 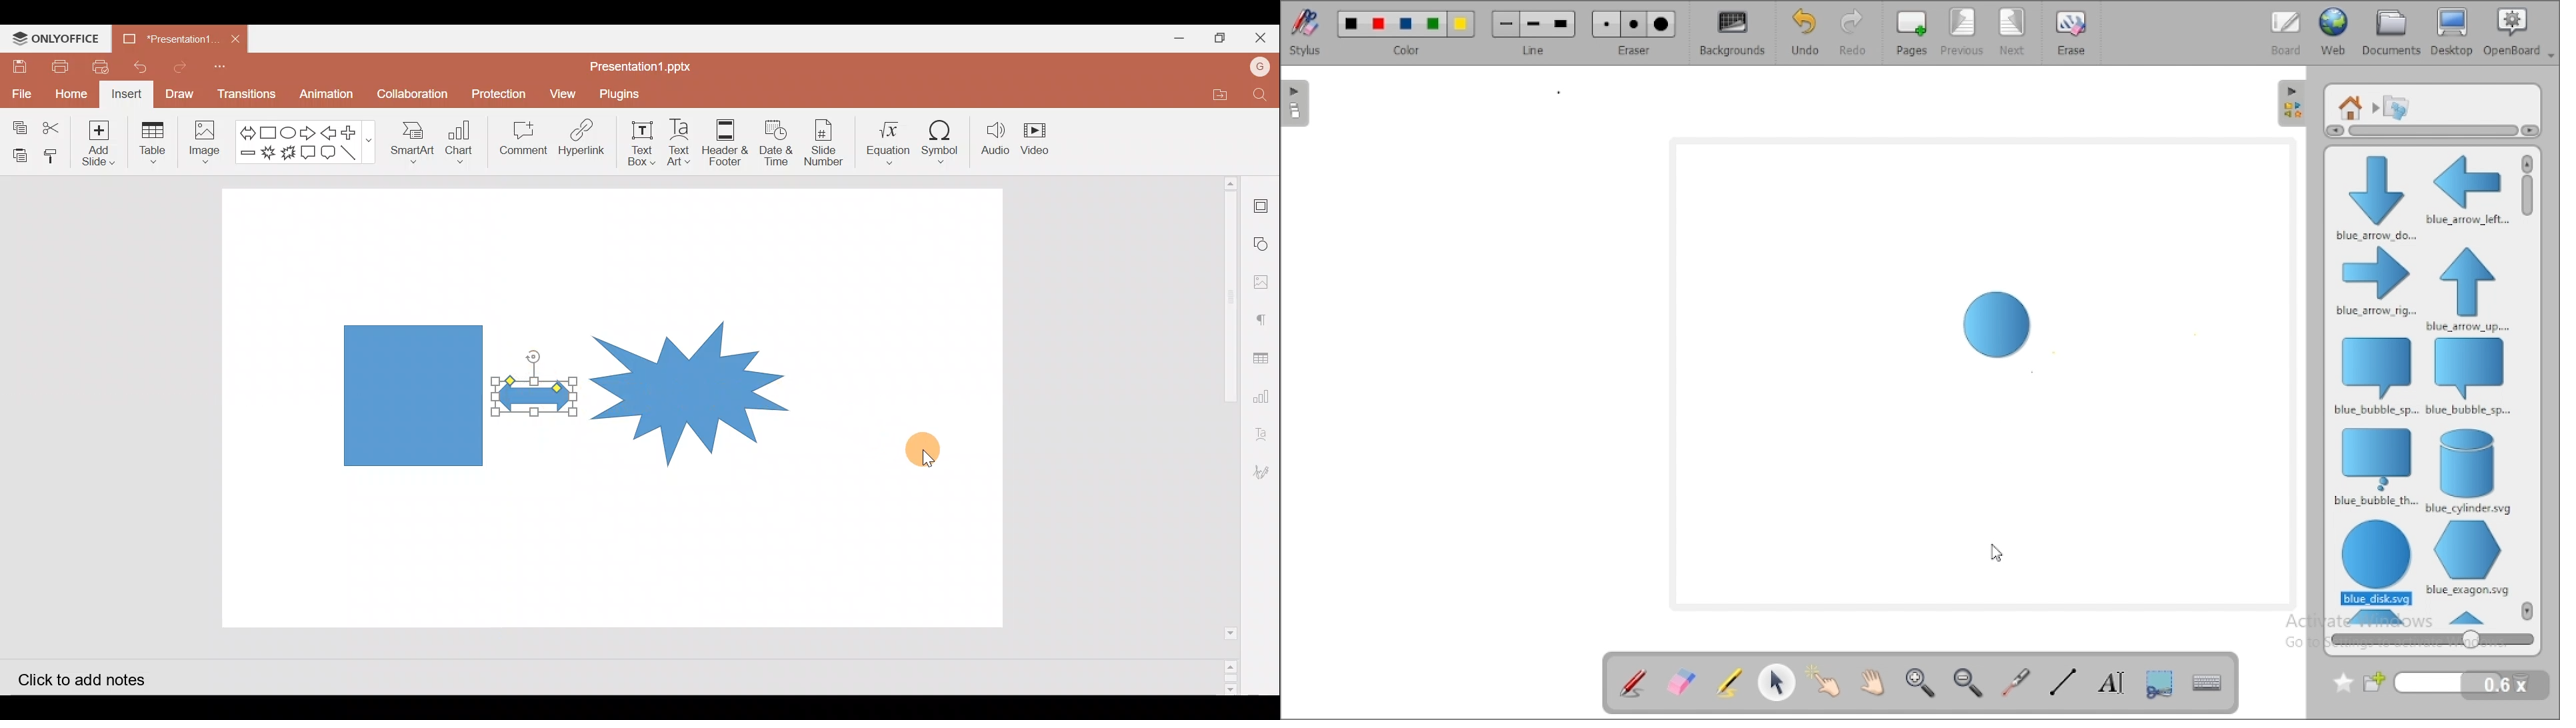 What do you see at coordinates (1261, 201) in the screenshot?
I see `Slide settings` at bounding box center [1261, 201].